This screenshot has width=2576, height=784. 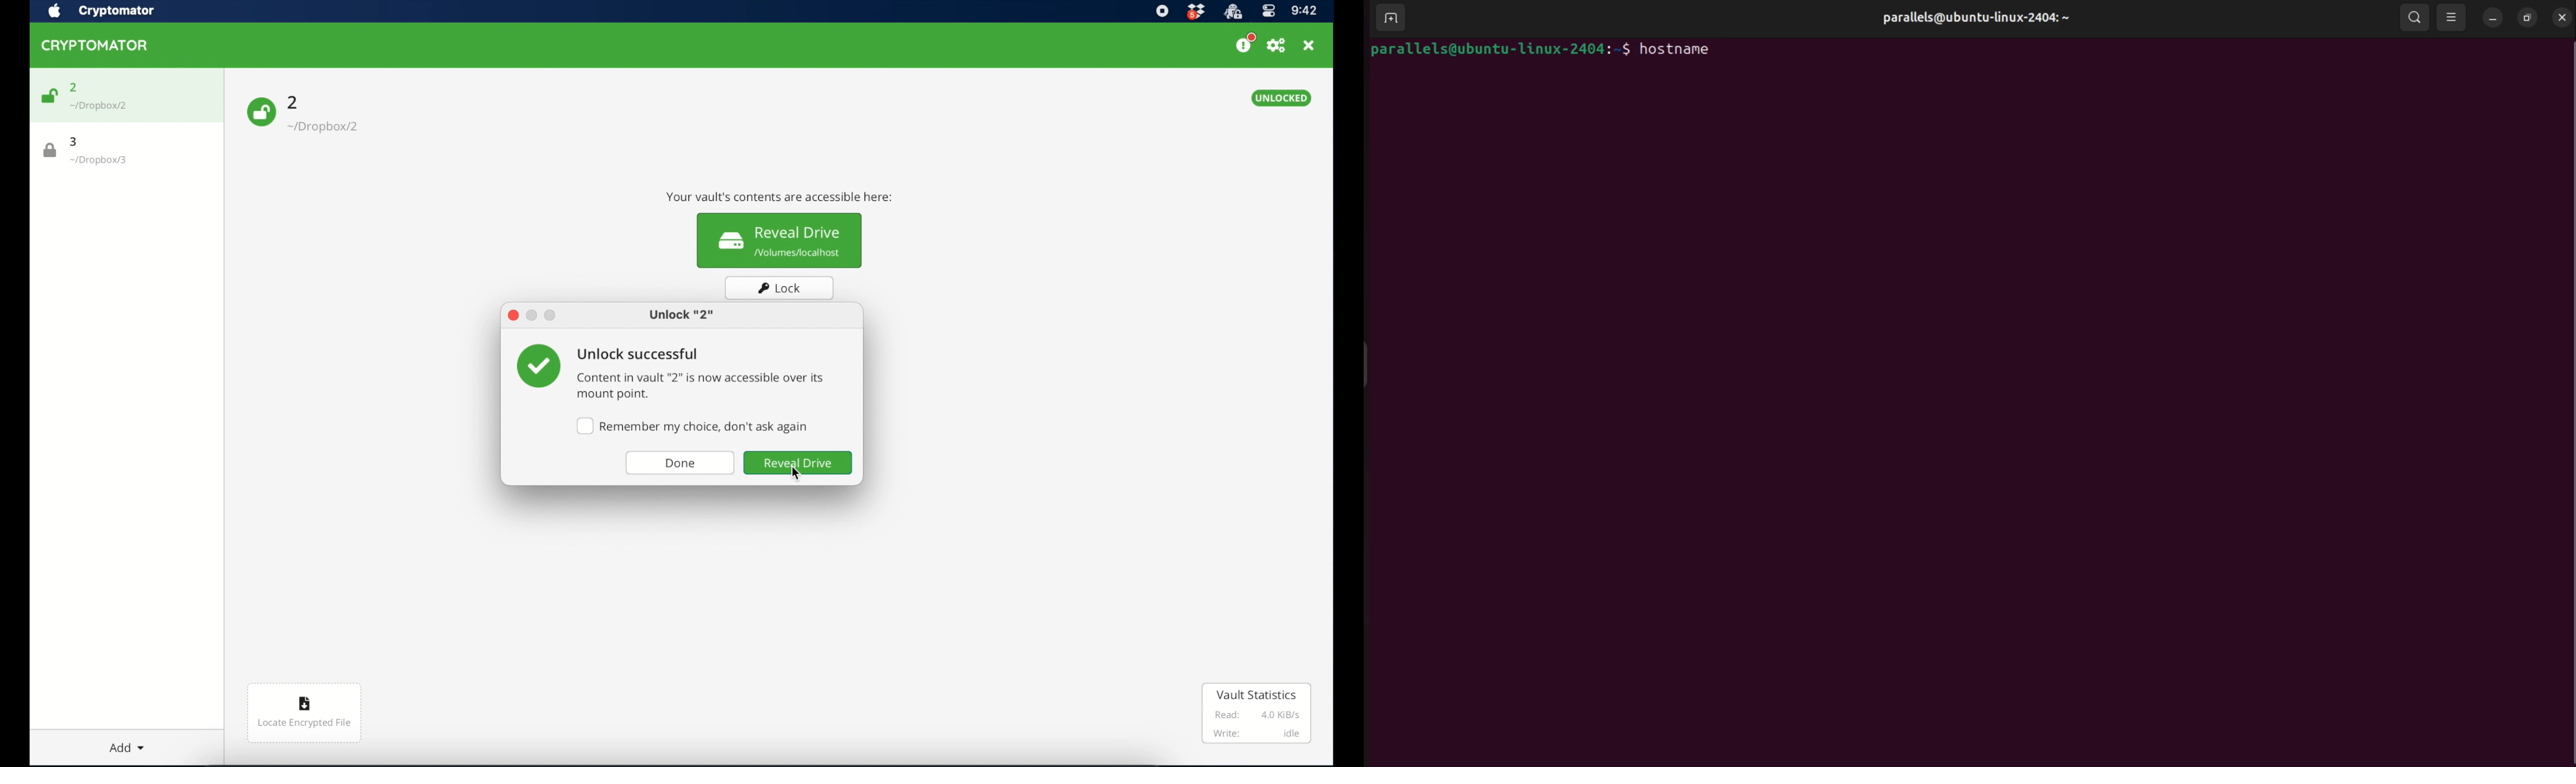 I want to click on locate encrypted file, so click(x=304, y=713).